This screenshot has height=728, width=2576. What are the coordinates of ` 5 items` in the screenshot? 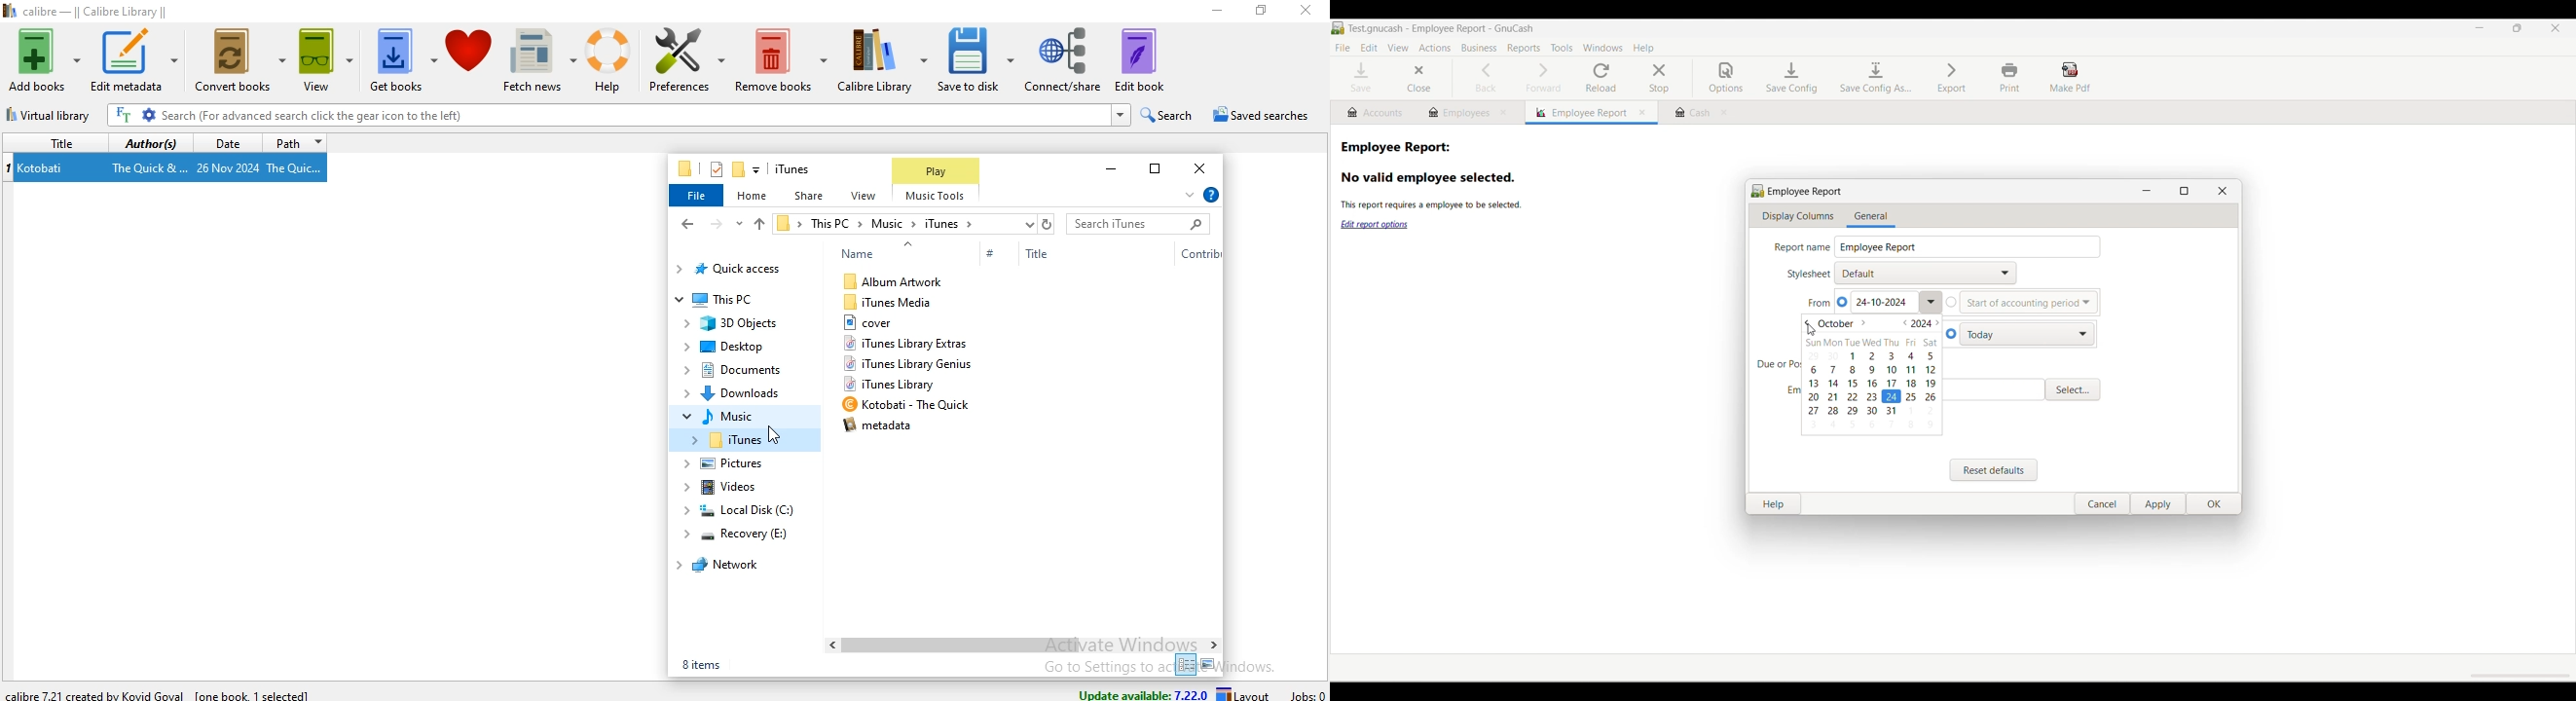 It's located at (699, 664).